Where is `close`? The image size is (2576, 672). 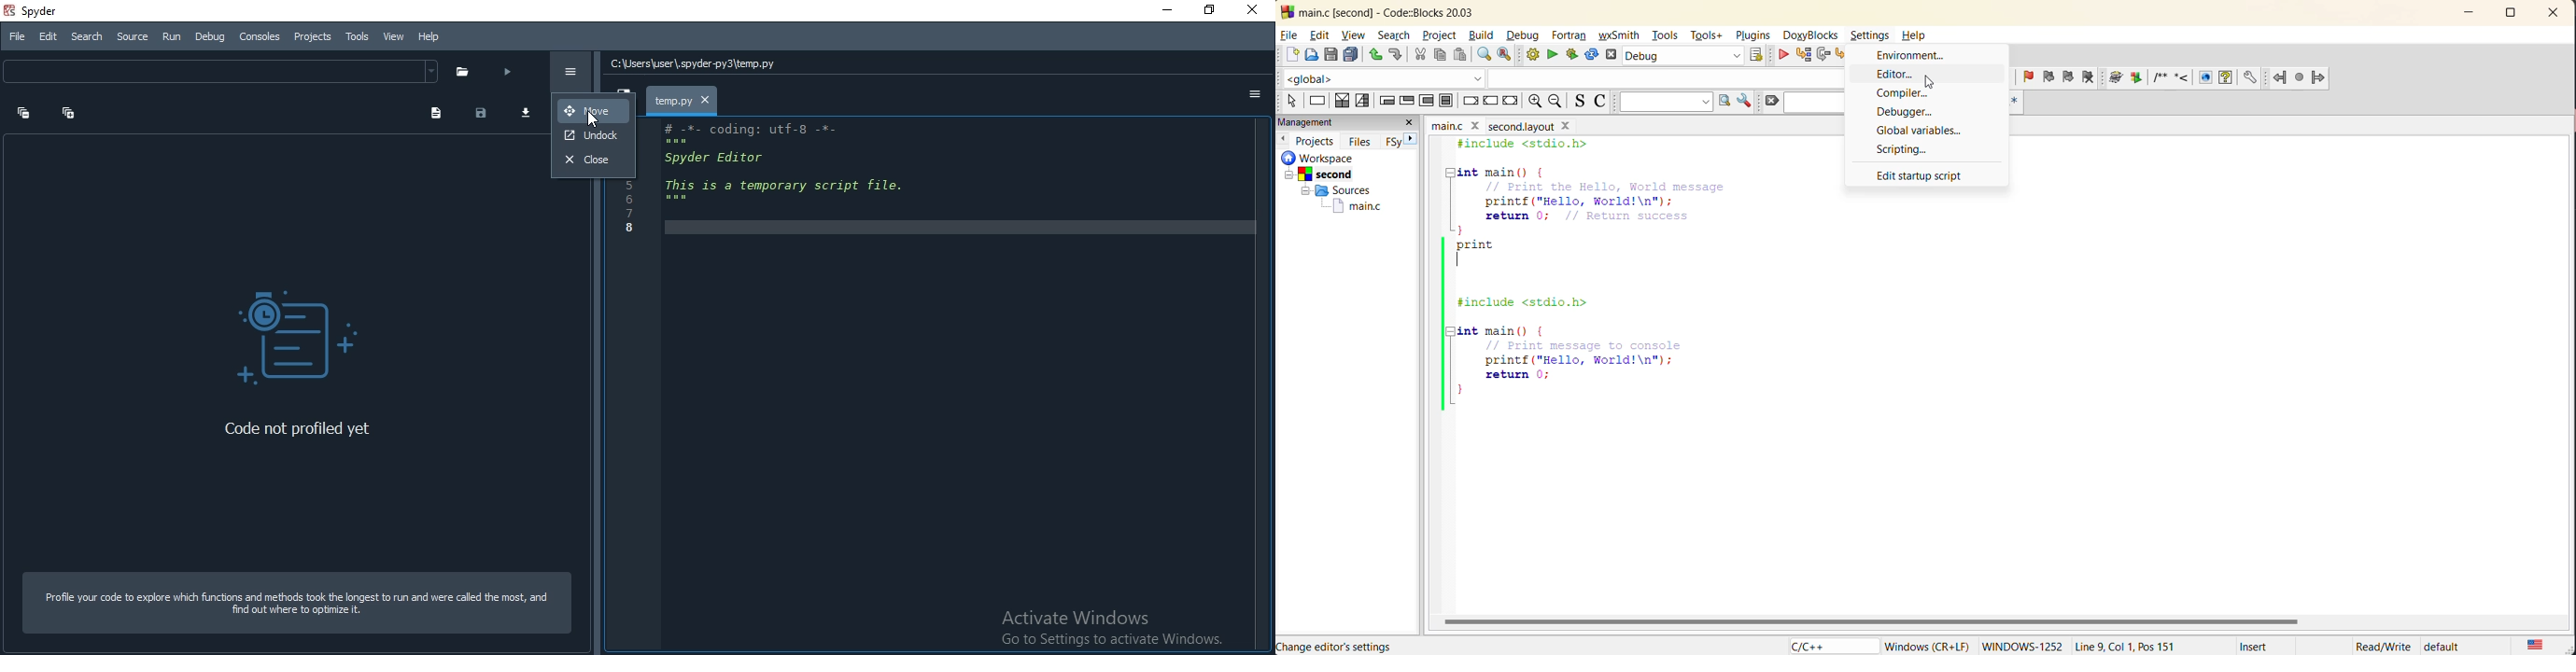 close is located at coordinates (591, 163).